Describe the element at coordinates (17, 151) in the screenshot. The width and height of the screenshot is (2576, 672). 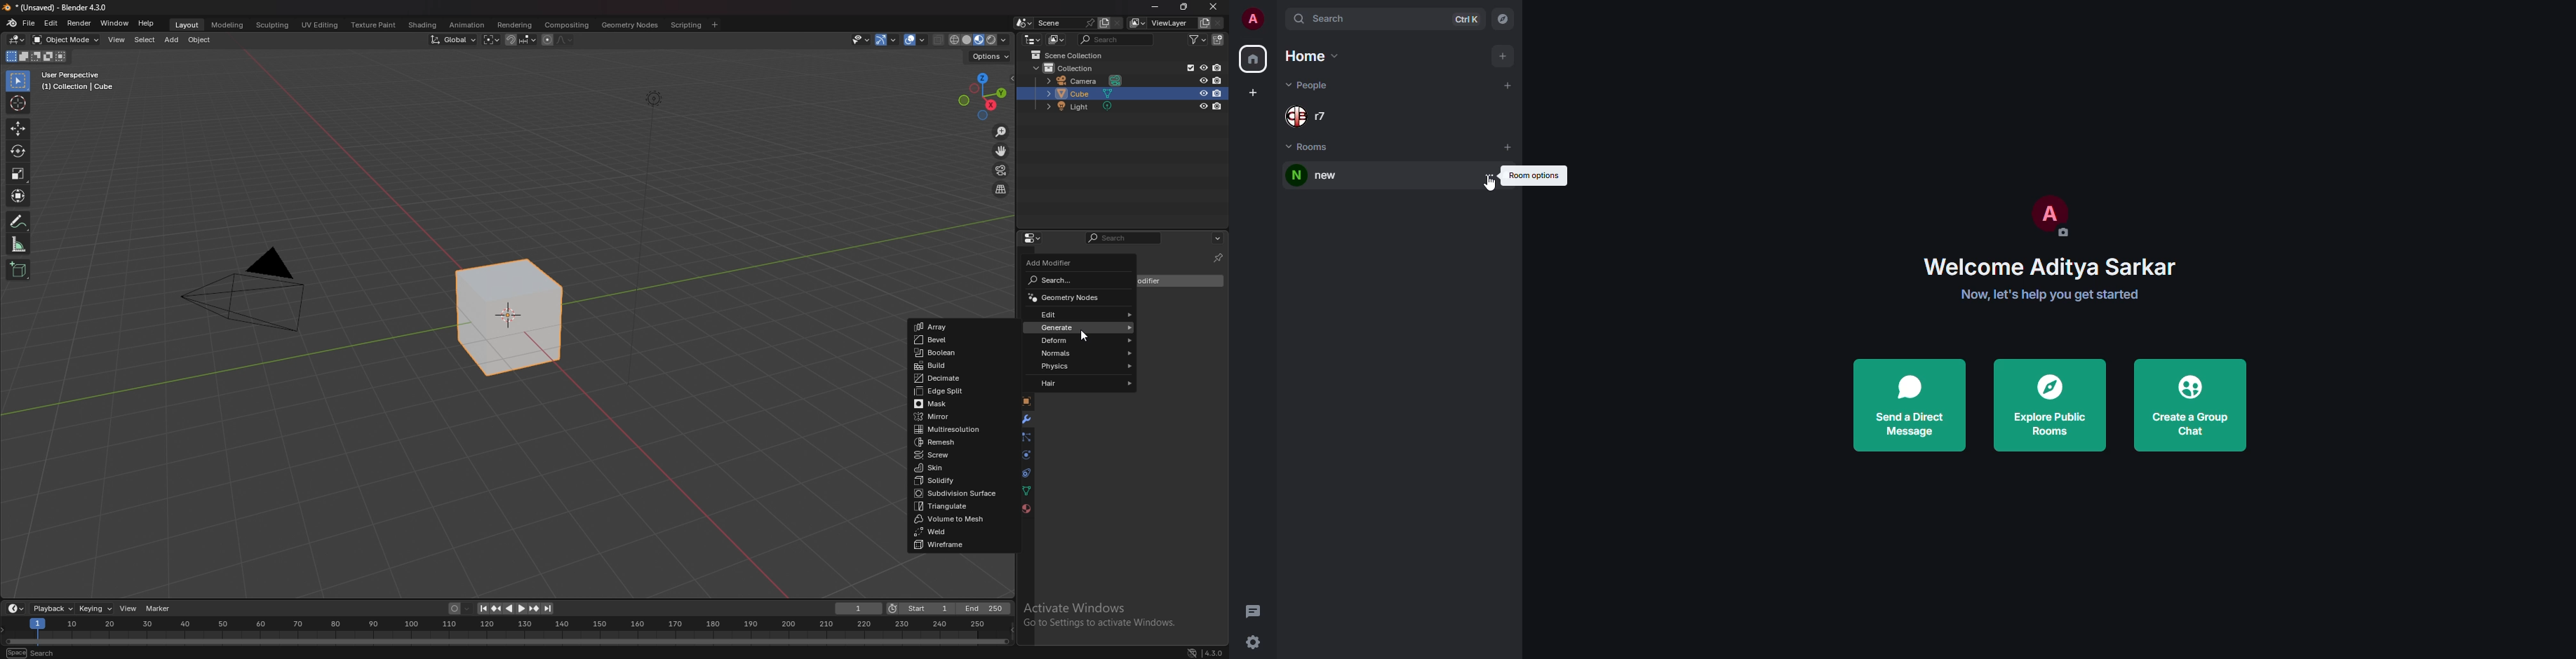
I see `rotate` at that location.